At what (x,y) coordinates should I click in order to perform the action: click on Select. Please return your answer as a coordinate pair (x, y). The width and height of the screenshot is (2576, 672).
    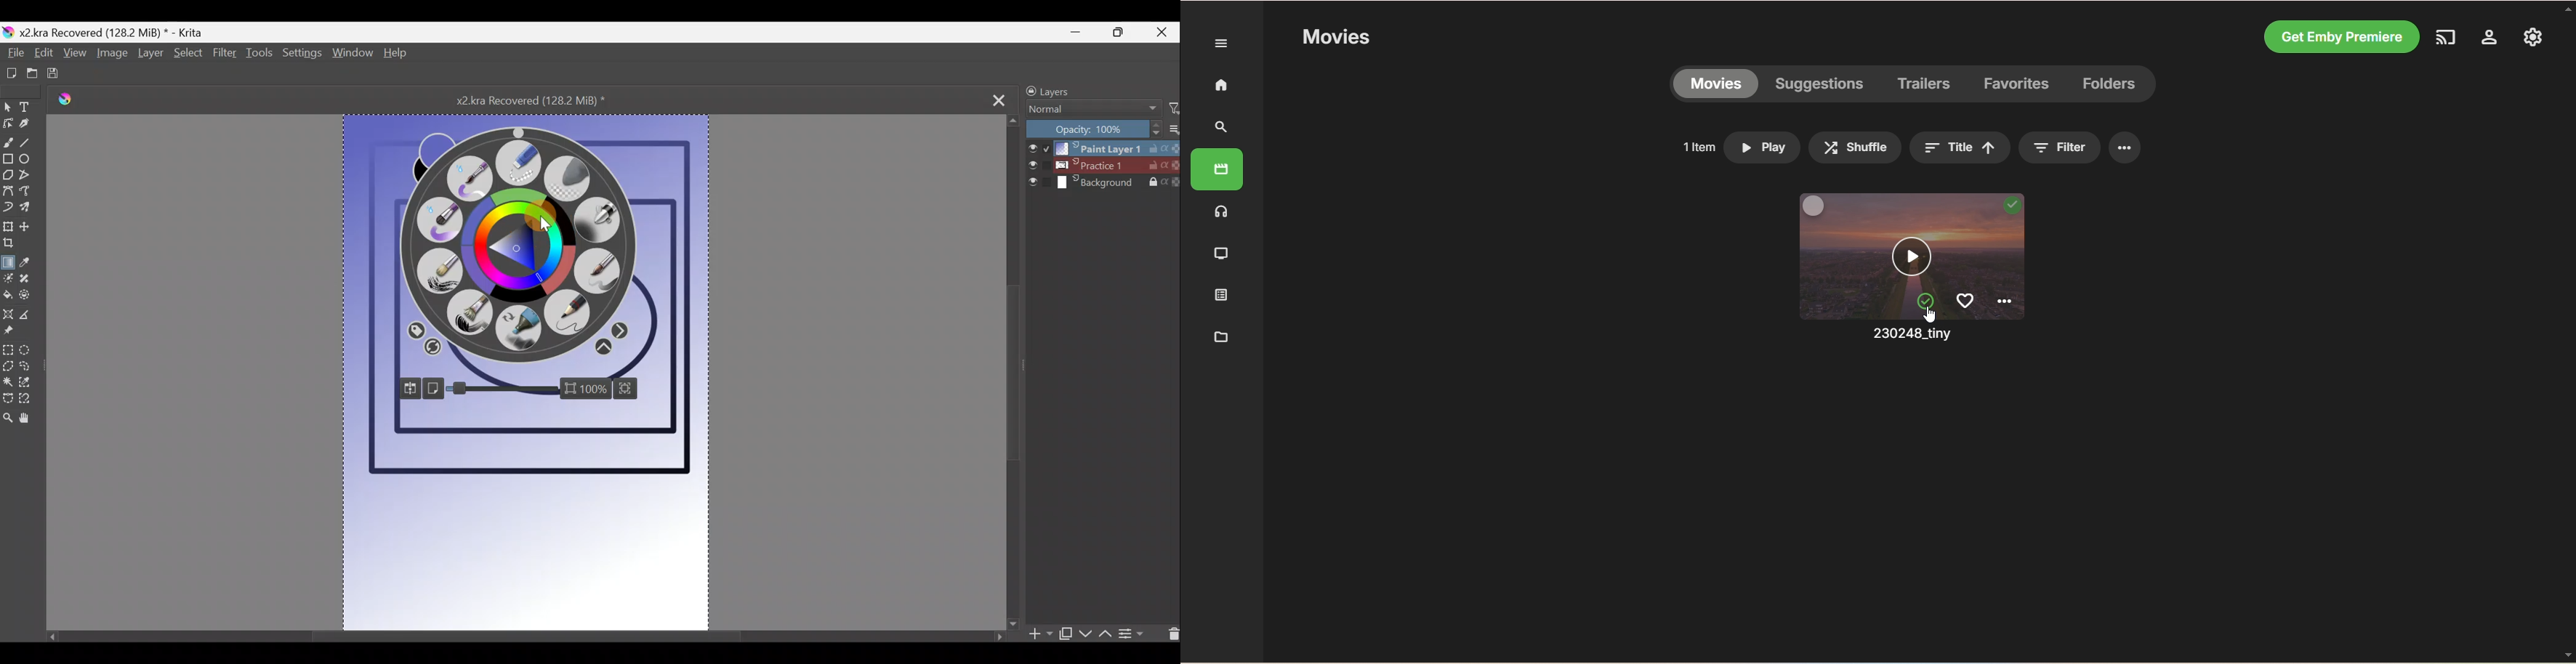
    Looking at the image, I should click on (186, 53).